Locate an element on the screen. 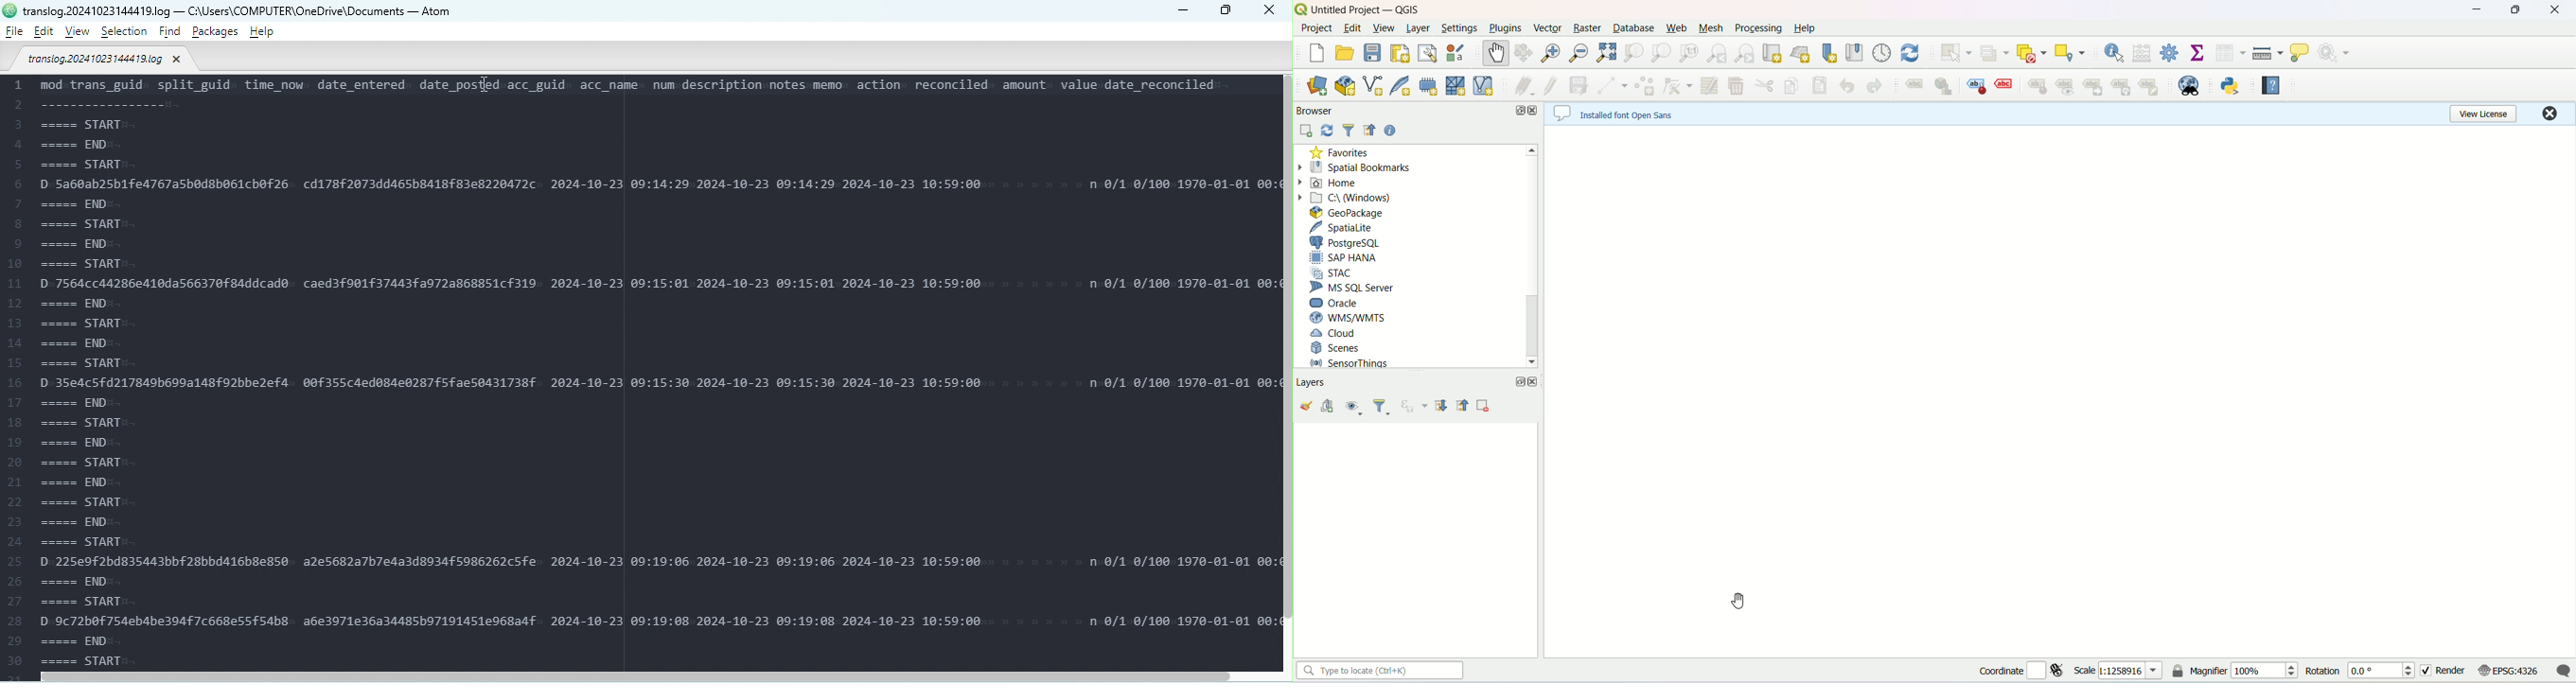 The image size is (2576, 700). print layout is located at coordinates (1402, 53).